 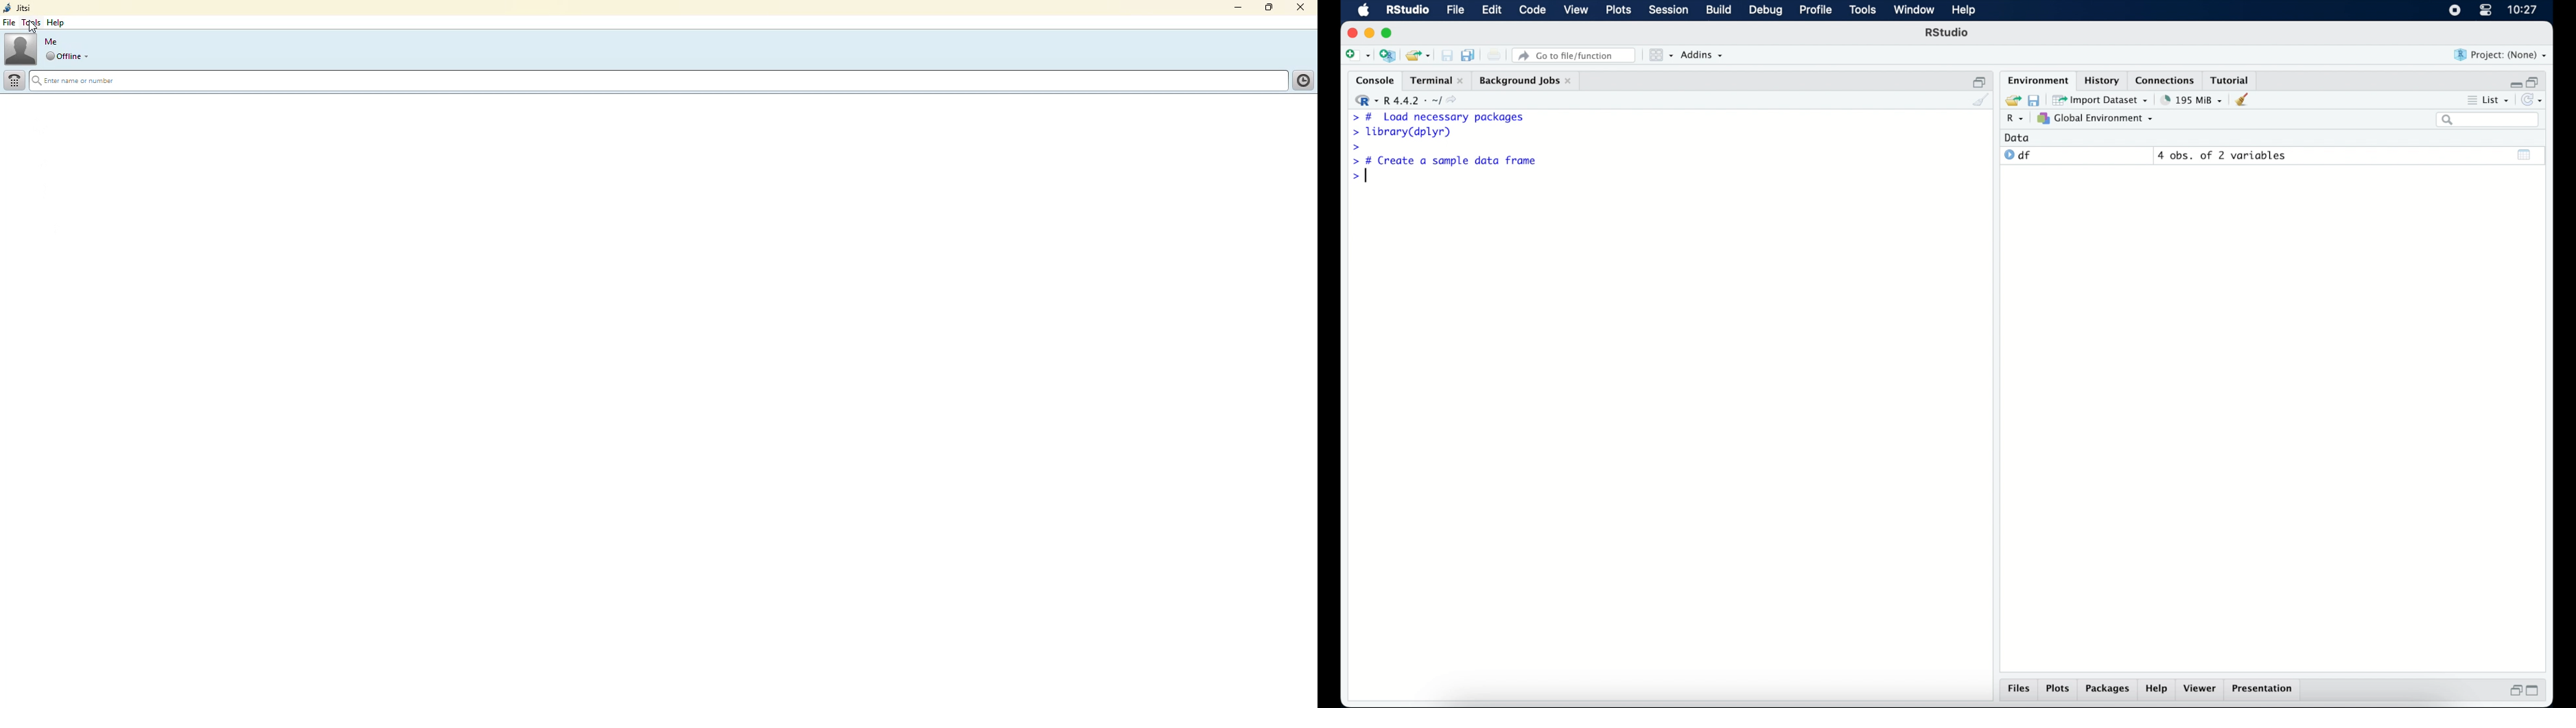 What do you see at coordinates (1766, 11) in the screenshot?
I see `debug` at bounding box center [1766, 11].